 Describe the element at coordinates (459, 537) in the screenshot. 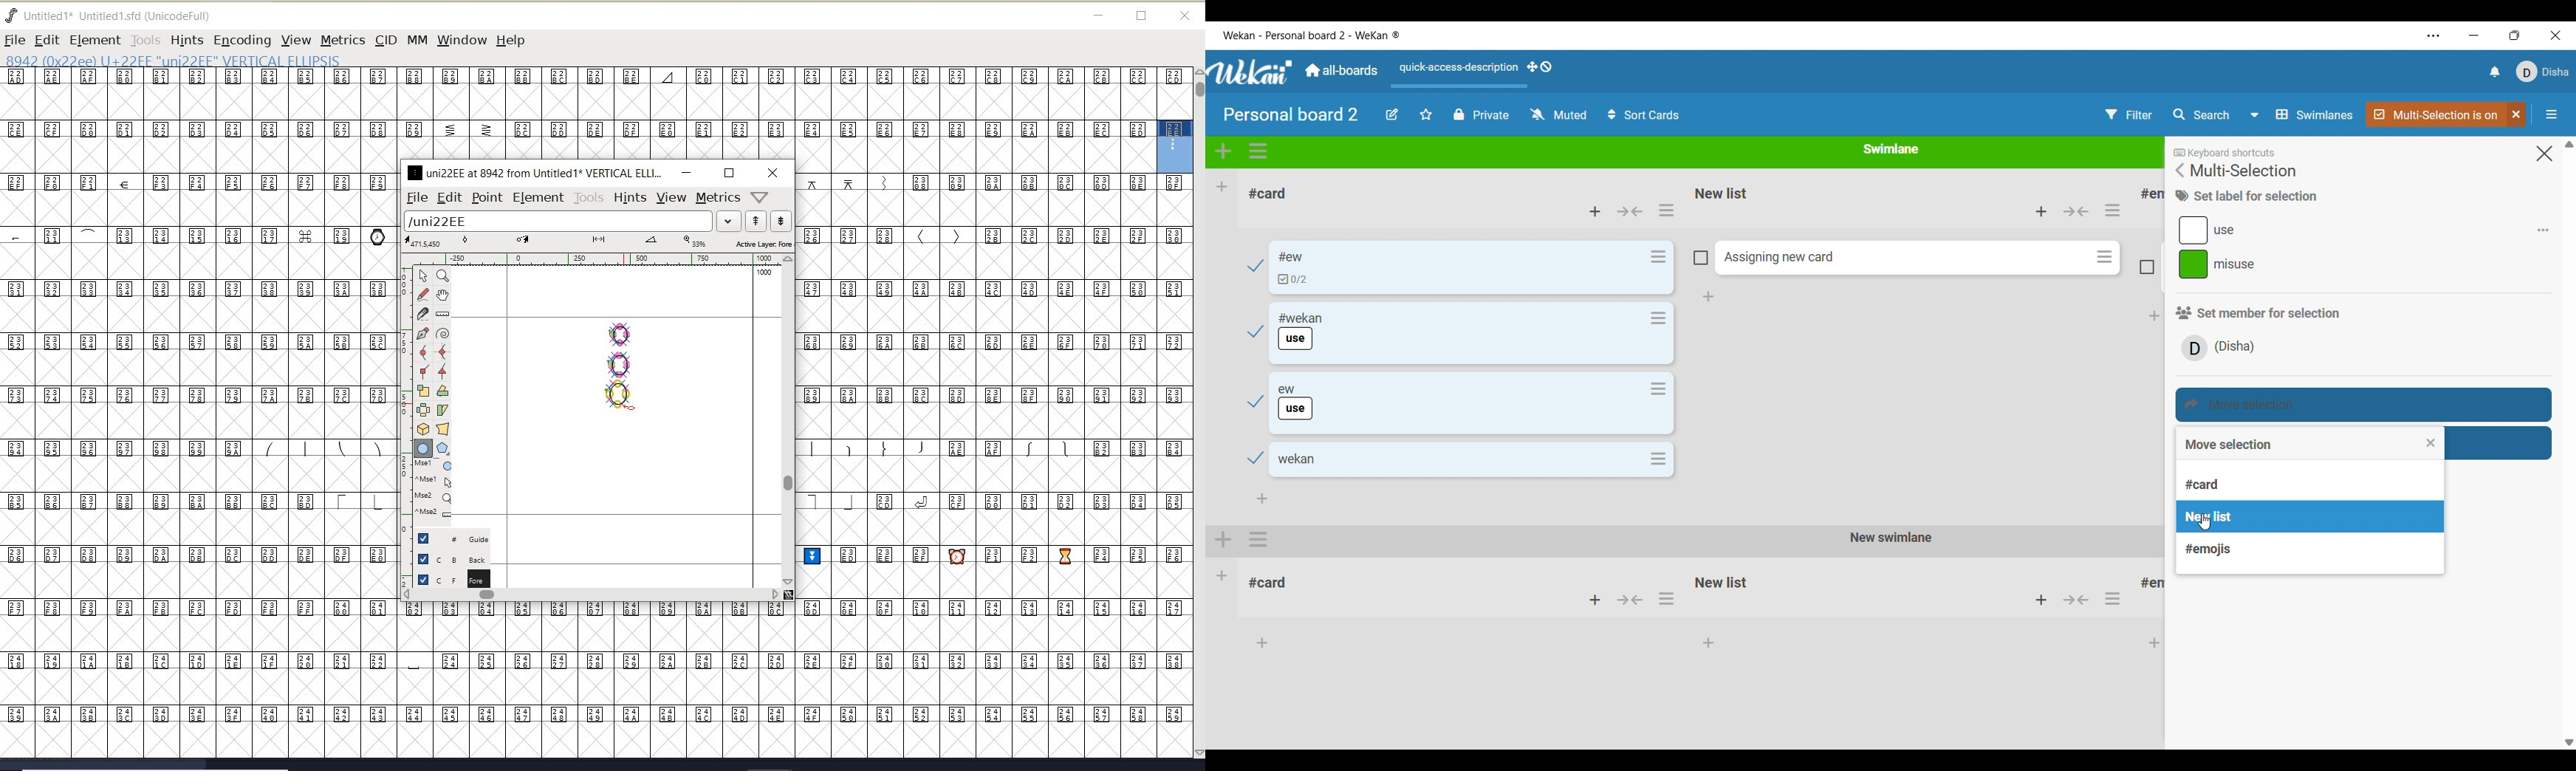

I see `guide` at that location.